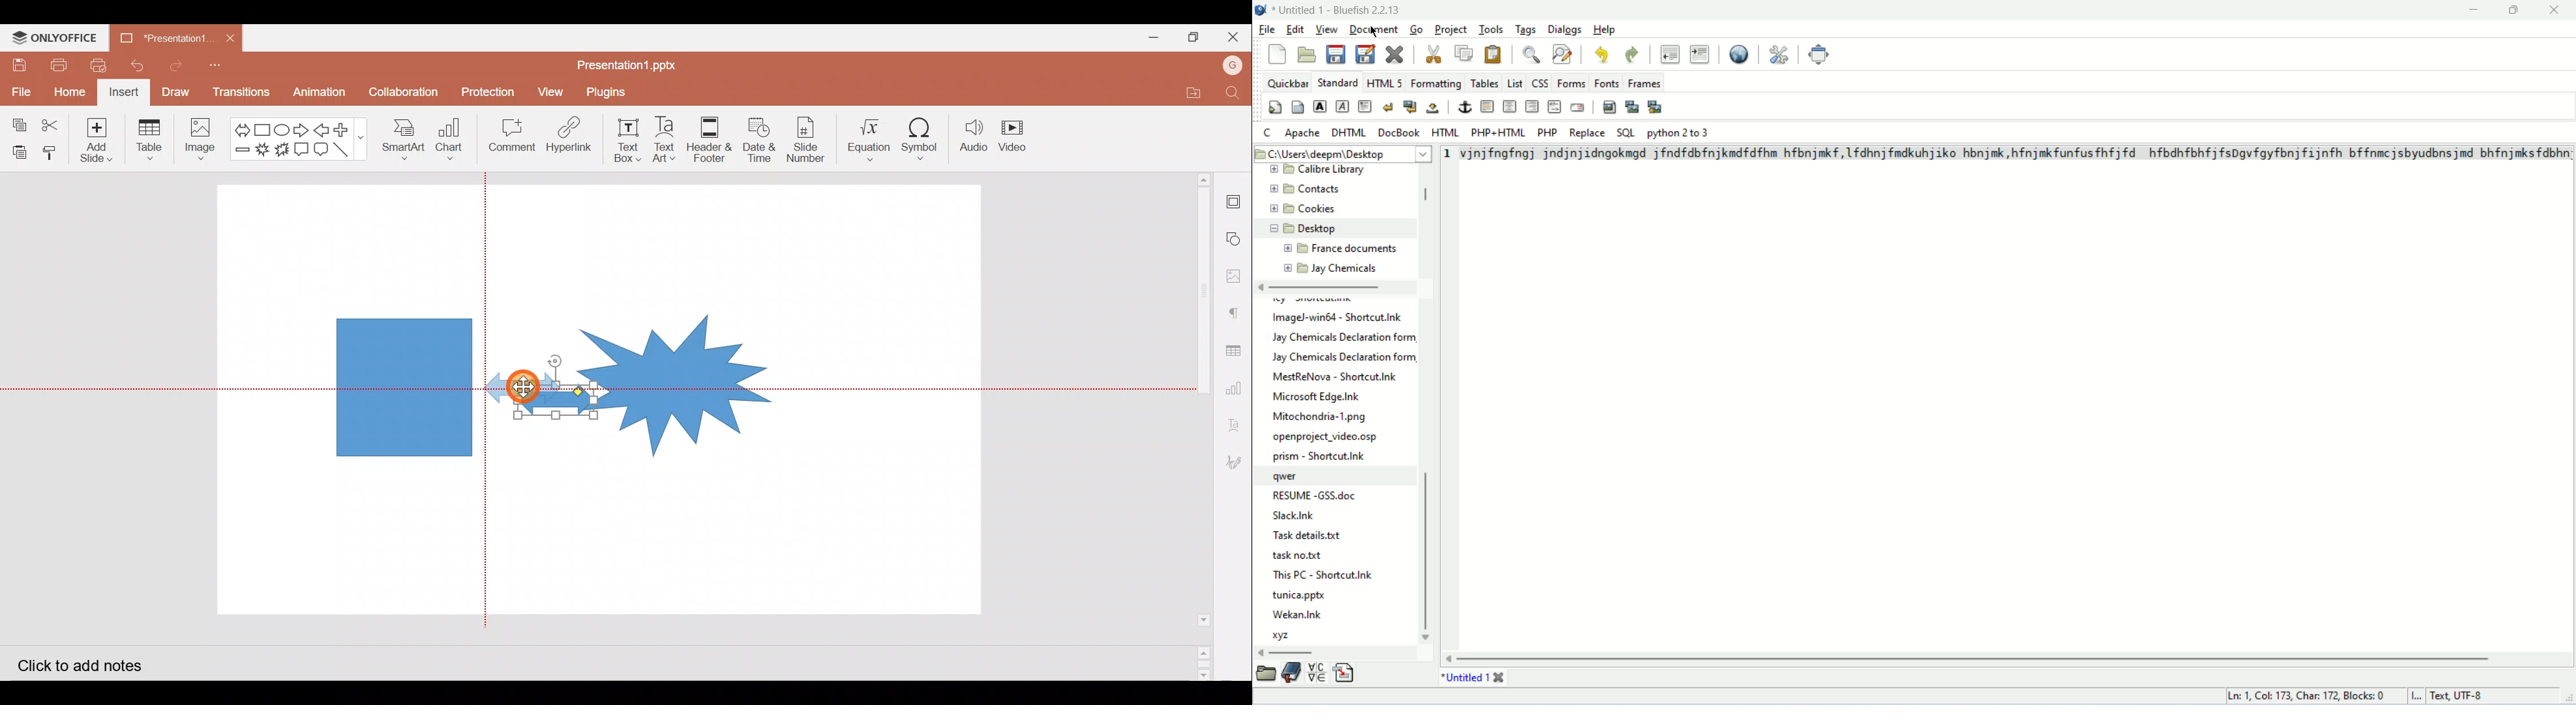 The width and height of the screenshot is (2576, 728). What do you see at coordinates (1433, 108) in the screenshot?
I see `non breaking space` at bounding box center [1433, 108].